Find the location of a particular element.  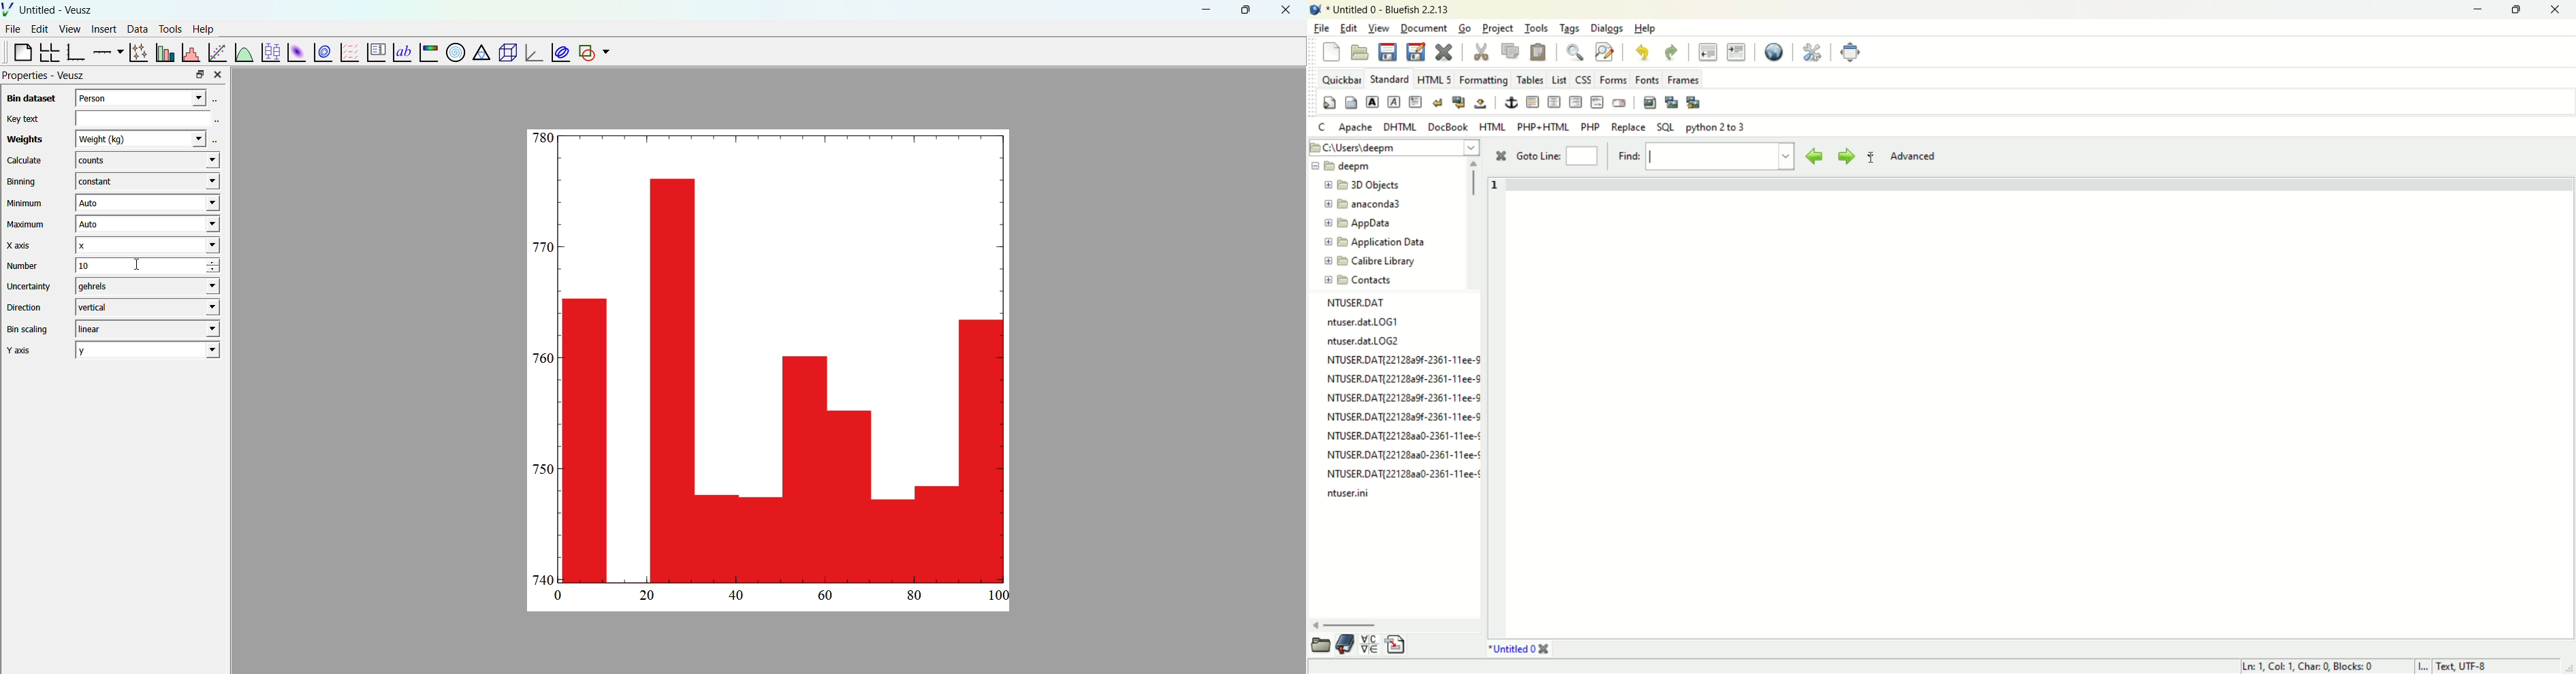

plot points with lines and errorbars is located at coordinates (137, 52).